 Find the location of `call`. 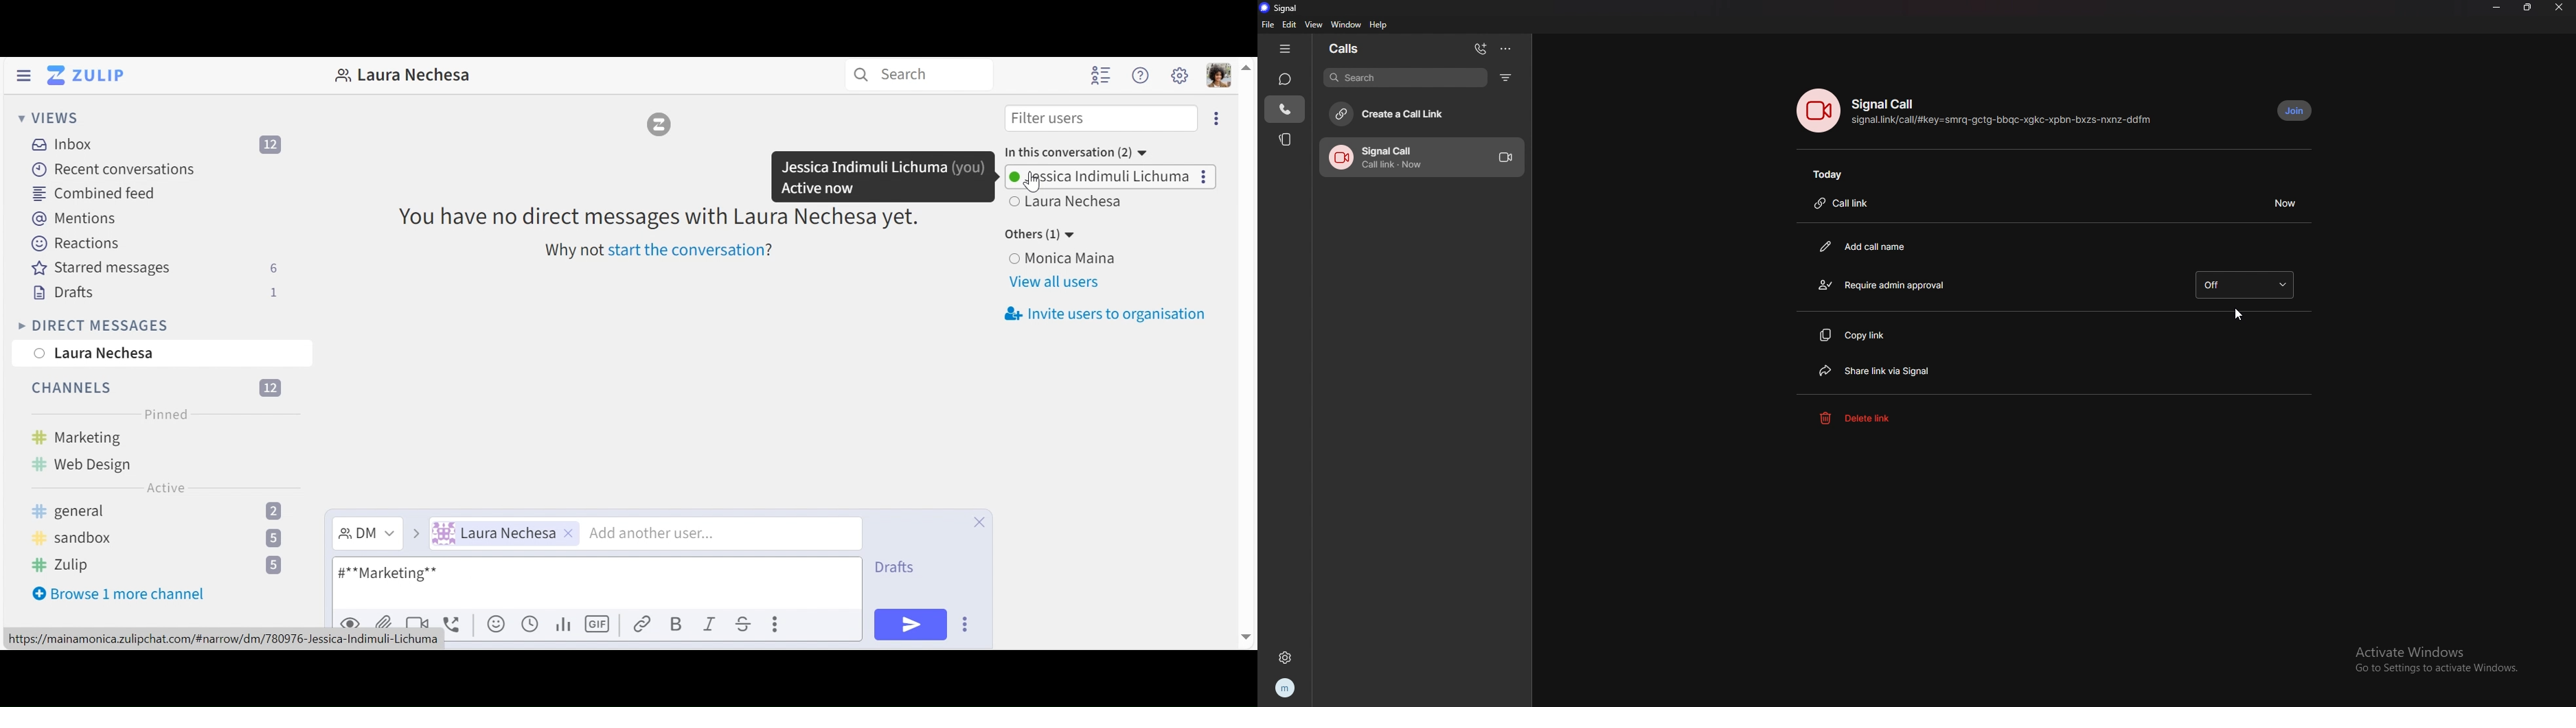

call is located at coordinates (1423, 157).